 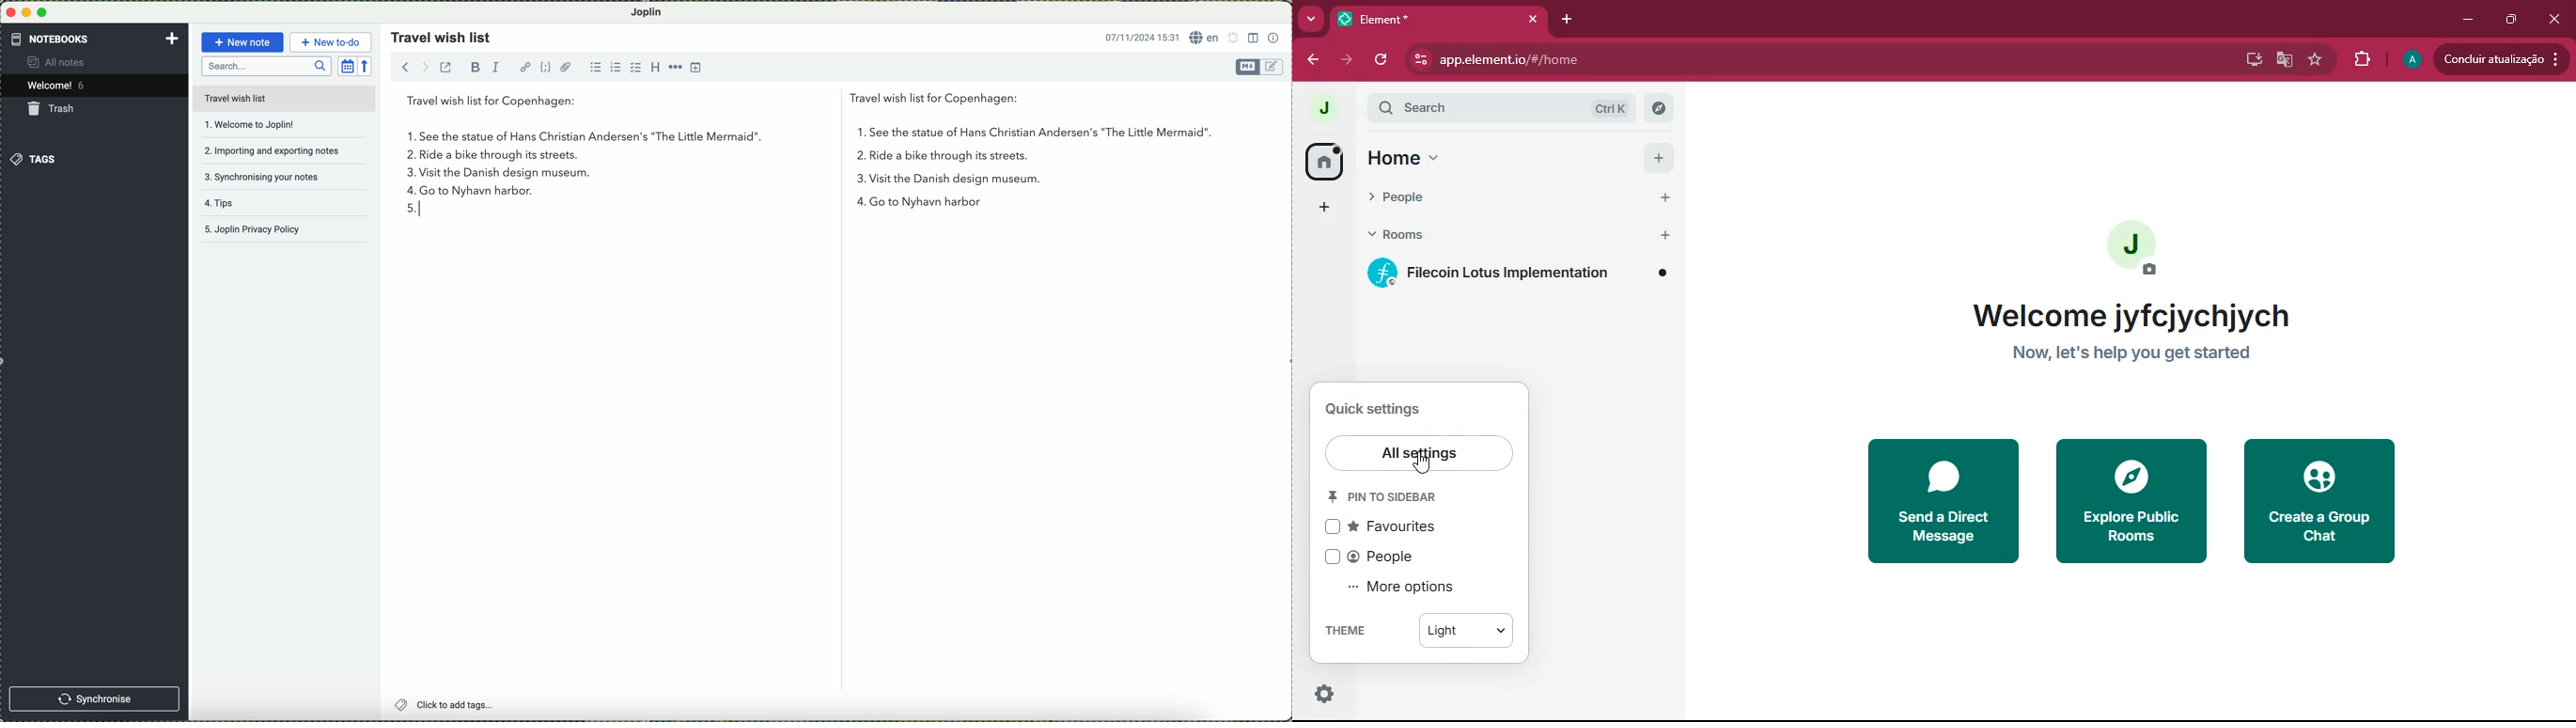 I want to click on new to-do, so click(x=330, y=41).